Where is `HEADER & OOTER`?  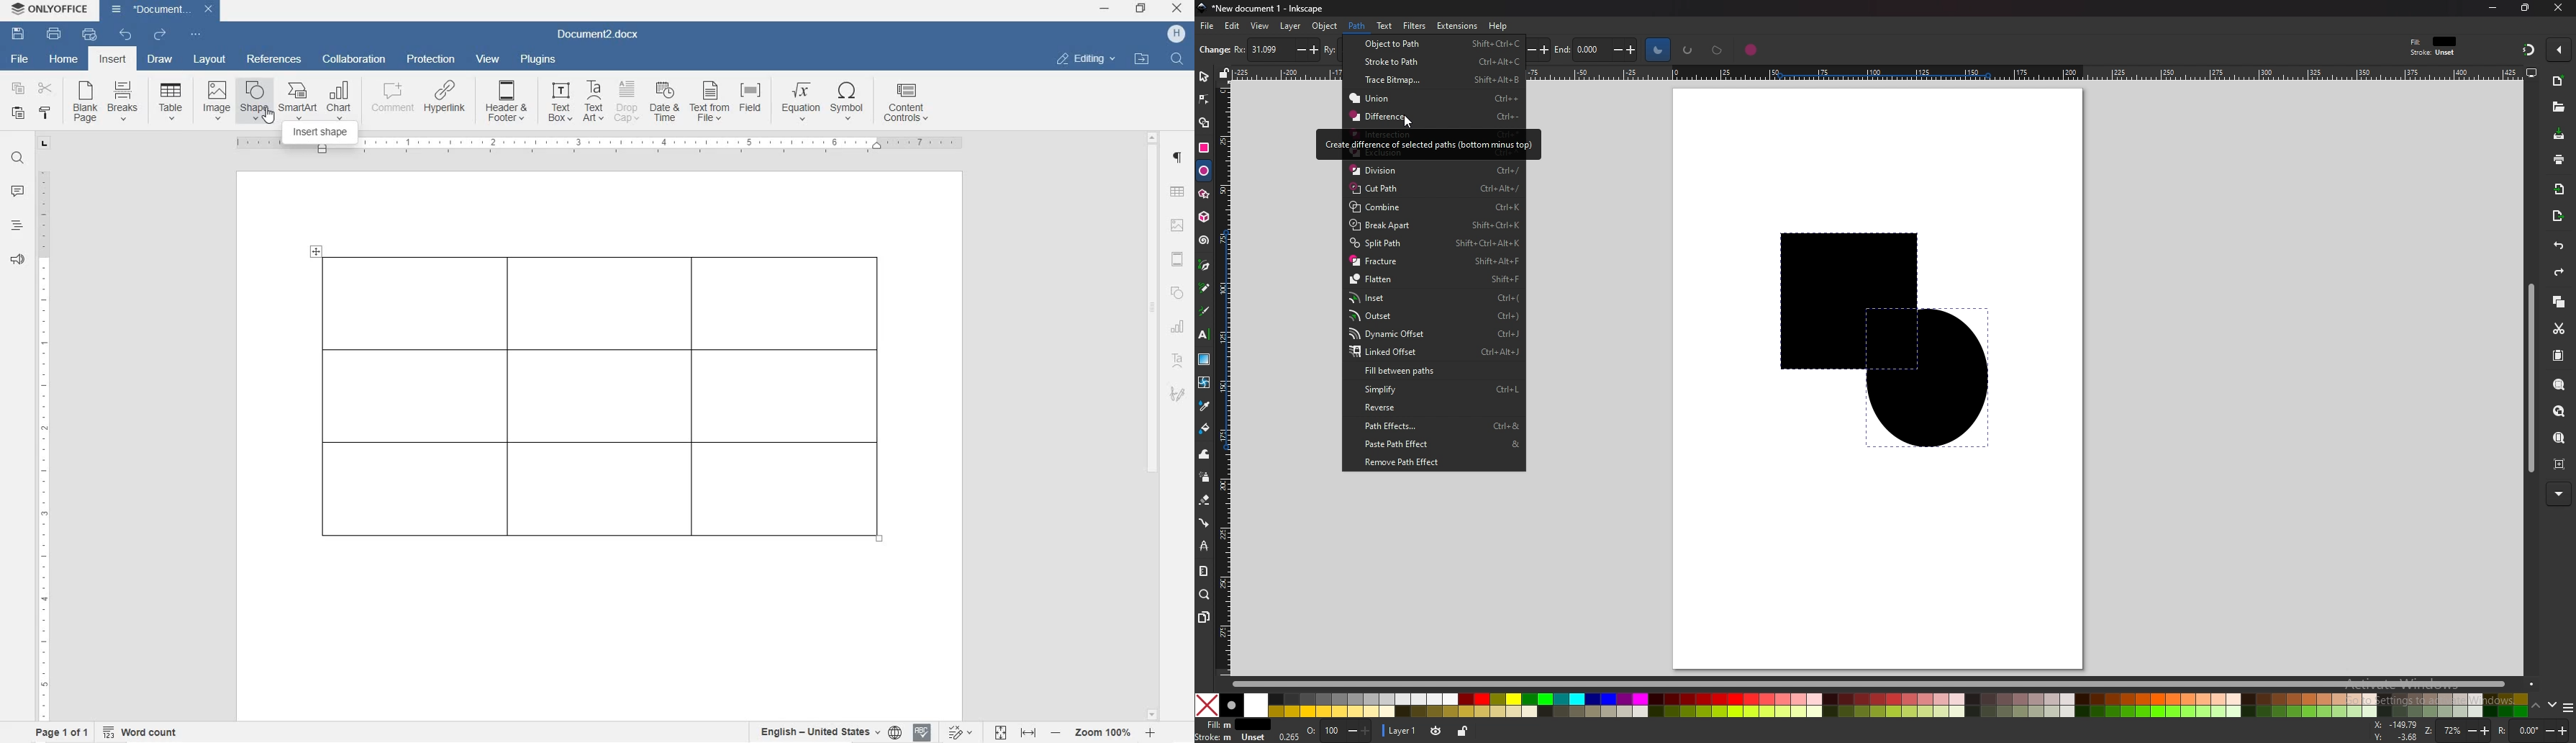 HEADER & OOTER is located at coordinates (507, 102).